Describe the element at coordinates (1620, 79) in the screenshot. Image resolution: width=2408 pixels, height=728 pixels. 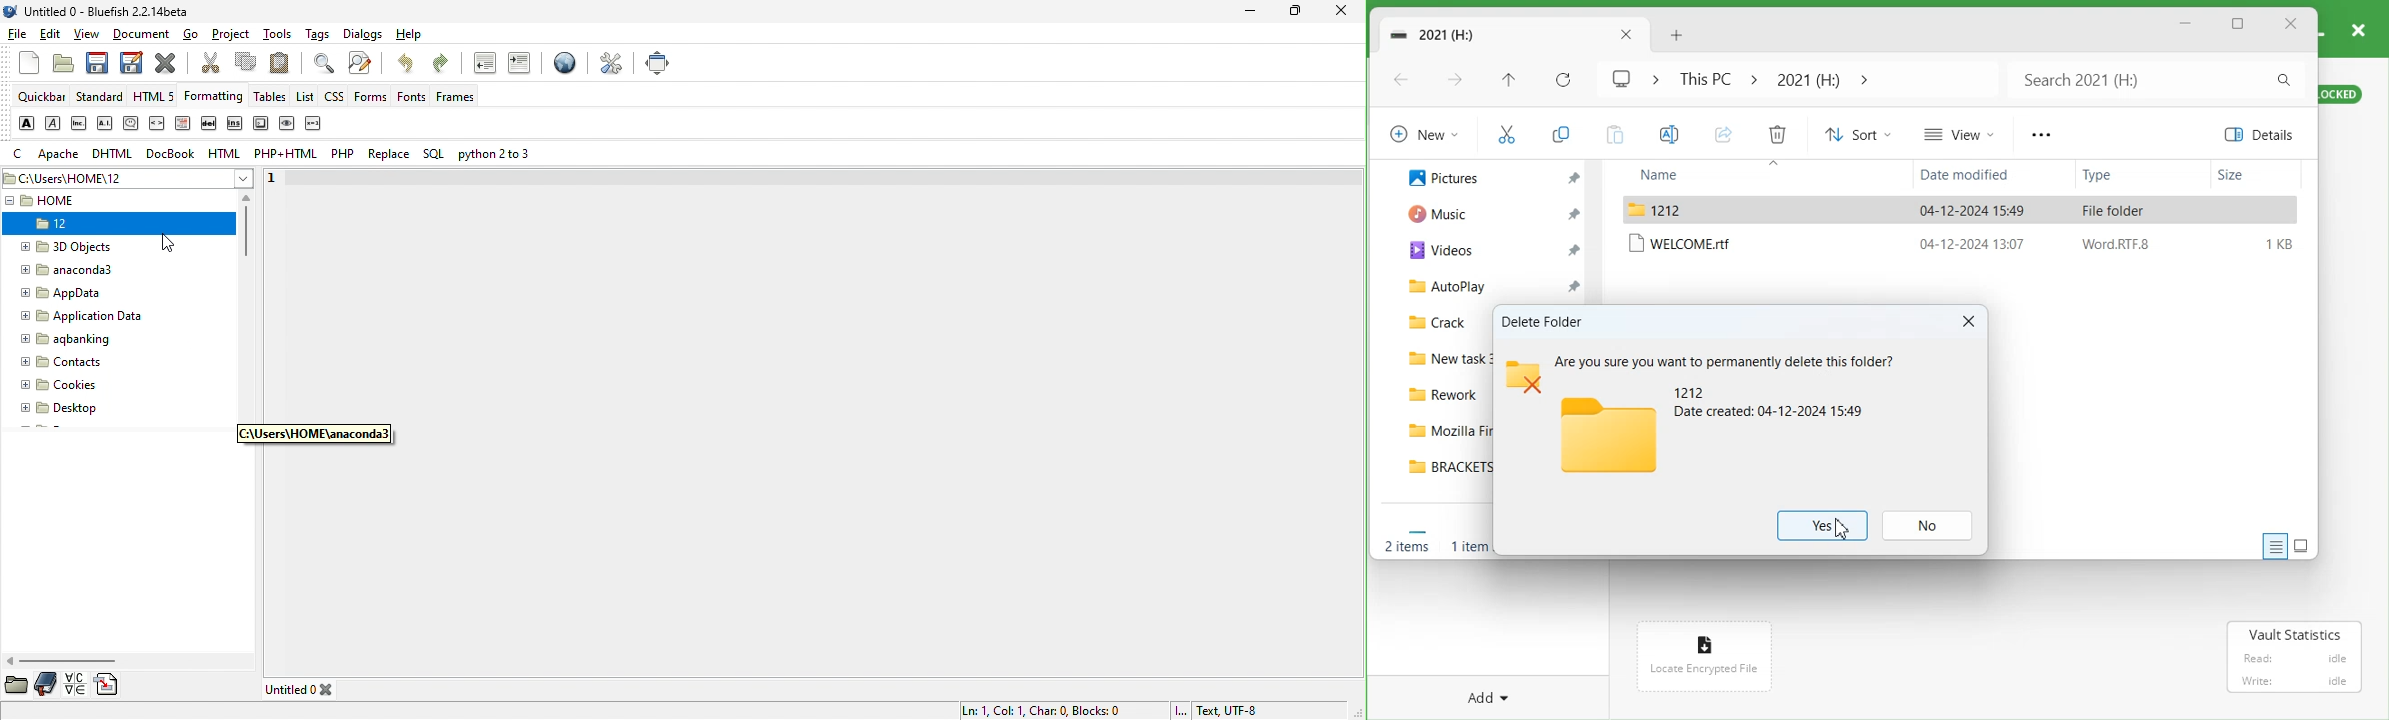
I see `Logo` at that location.